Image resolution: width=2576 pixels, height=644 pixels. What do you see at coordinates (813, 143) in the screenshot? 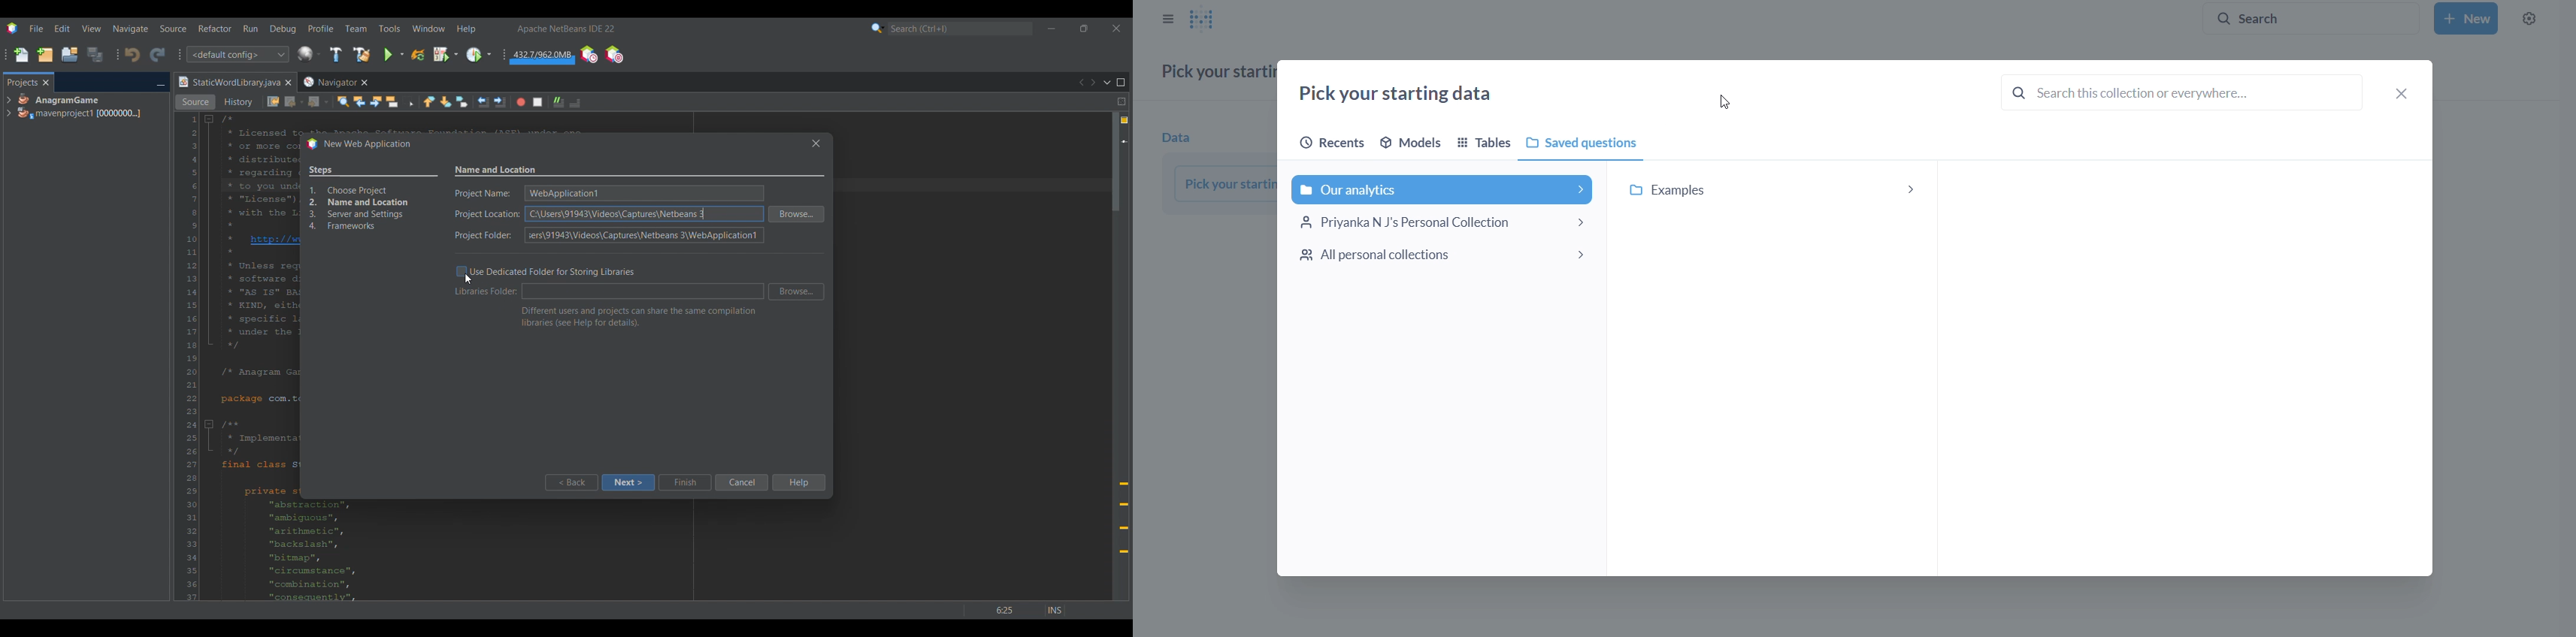
I see `` at bounding box center [813, 143].